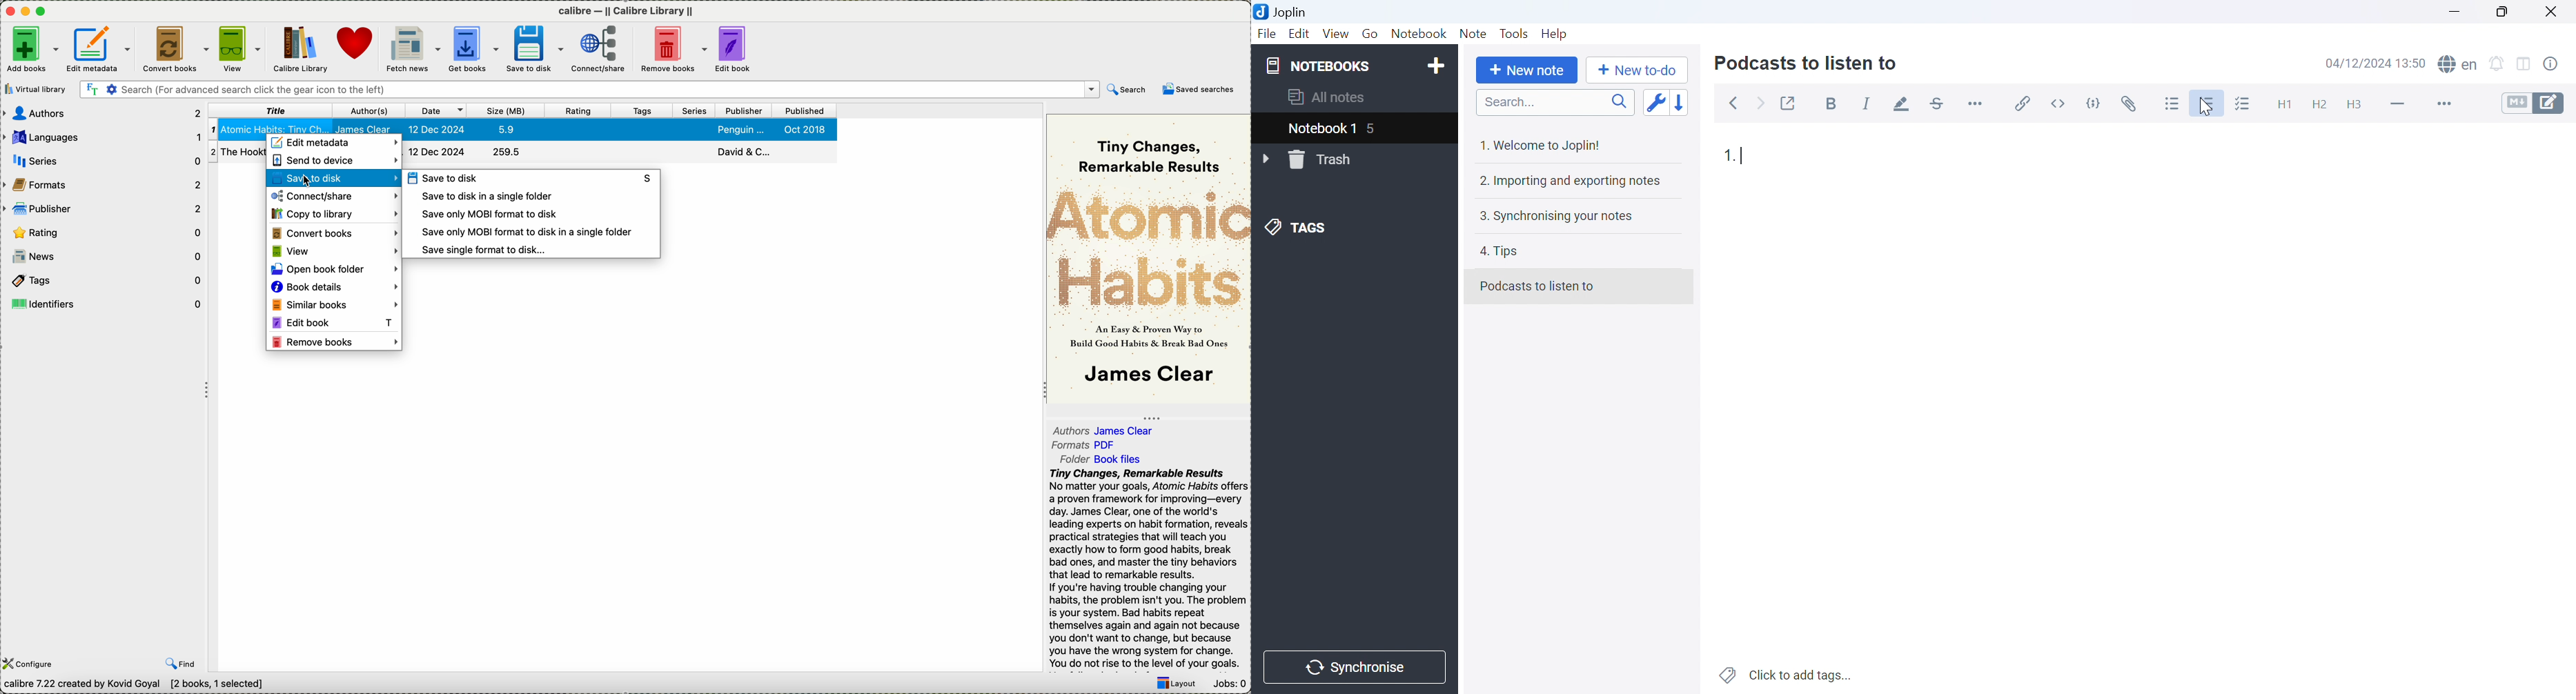 The height and width of the screenshot is (700, 2576). Describe the element at coordinates (1267, 35) in the screenshot. I see `File` at that location.